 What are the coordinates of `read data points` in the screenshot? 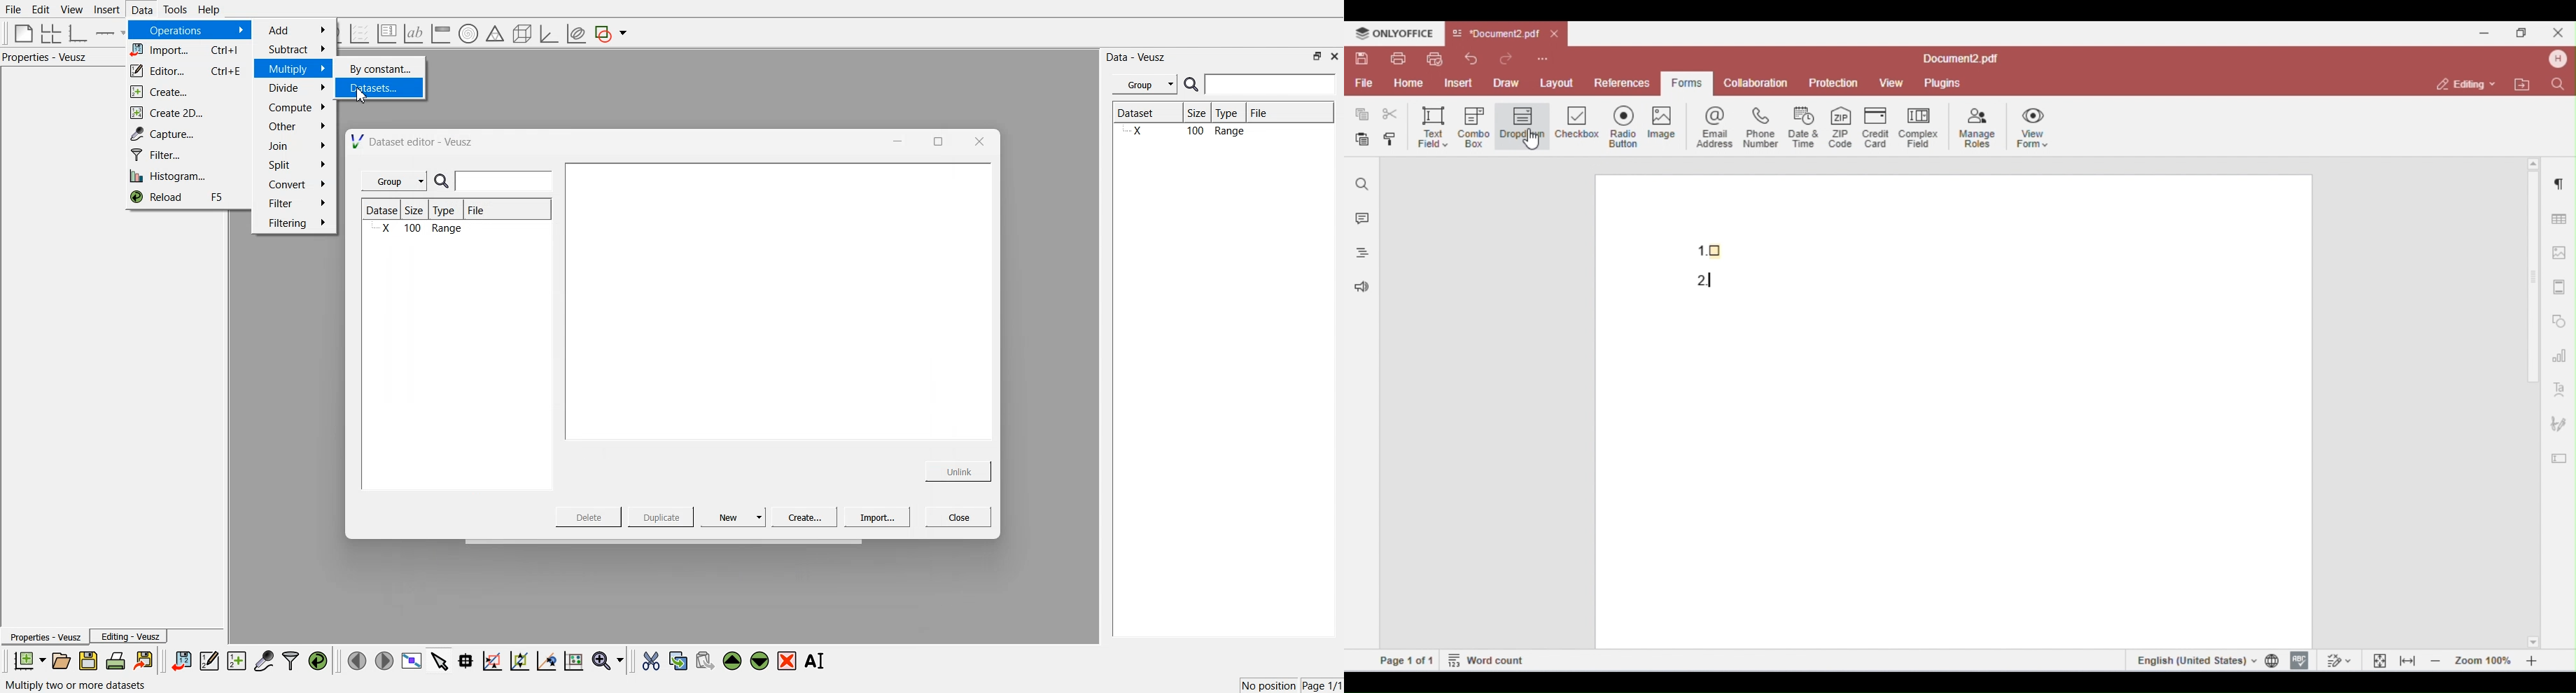 It's located at (465, 661).